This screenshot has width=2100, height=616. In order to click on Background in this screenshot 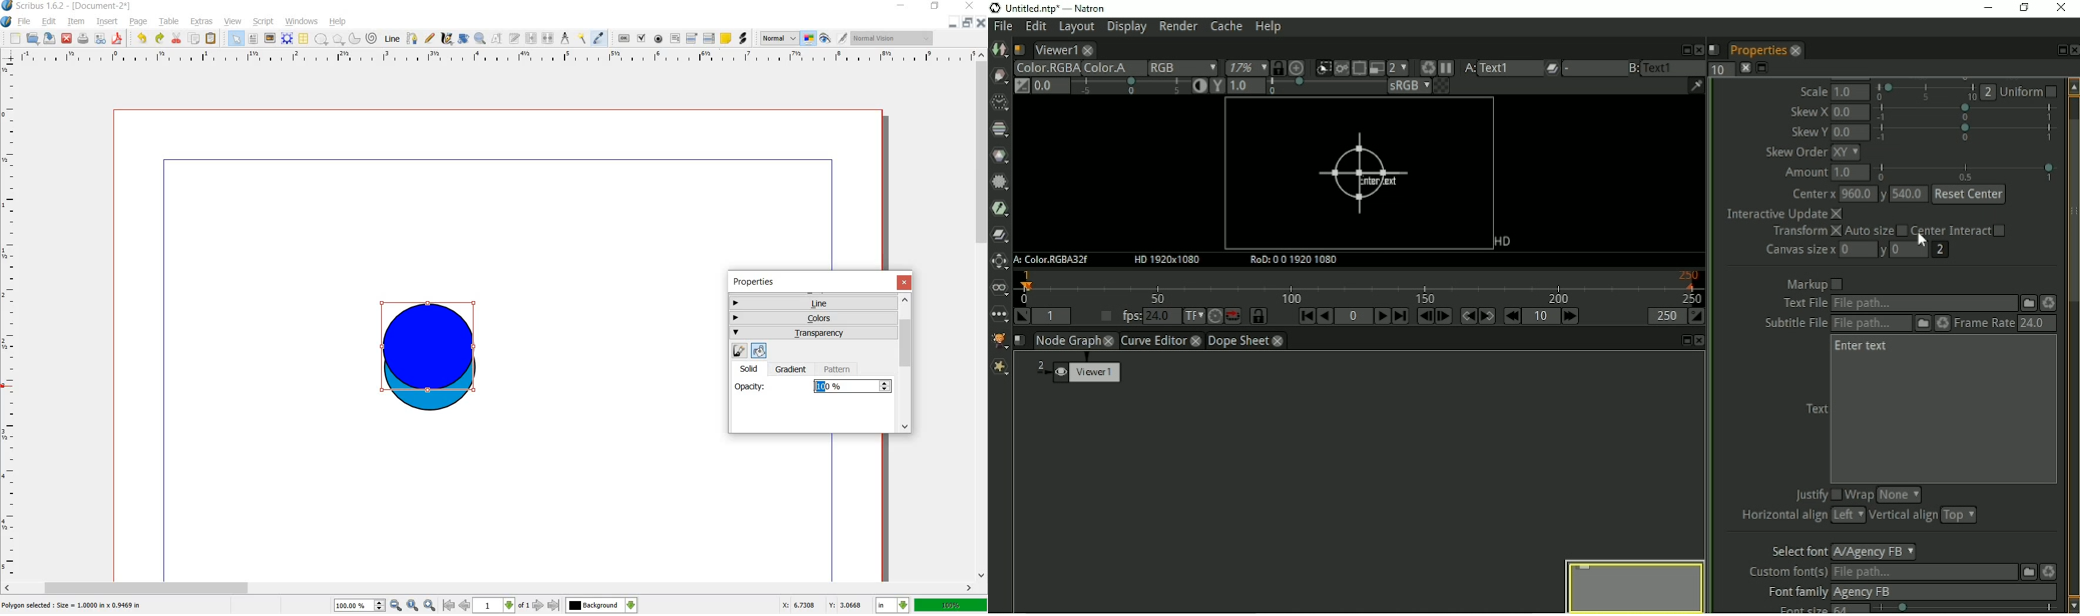, I will do `click(602, 605)`.